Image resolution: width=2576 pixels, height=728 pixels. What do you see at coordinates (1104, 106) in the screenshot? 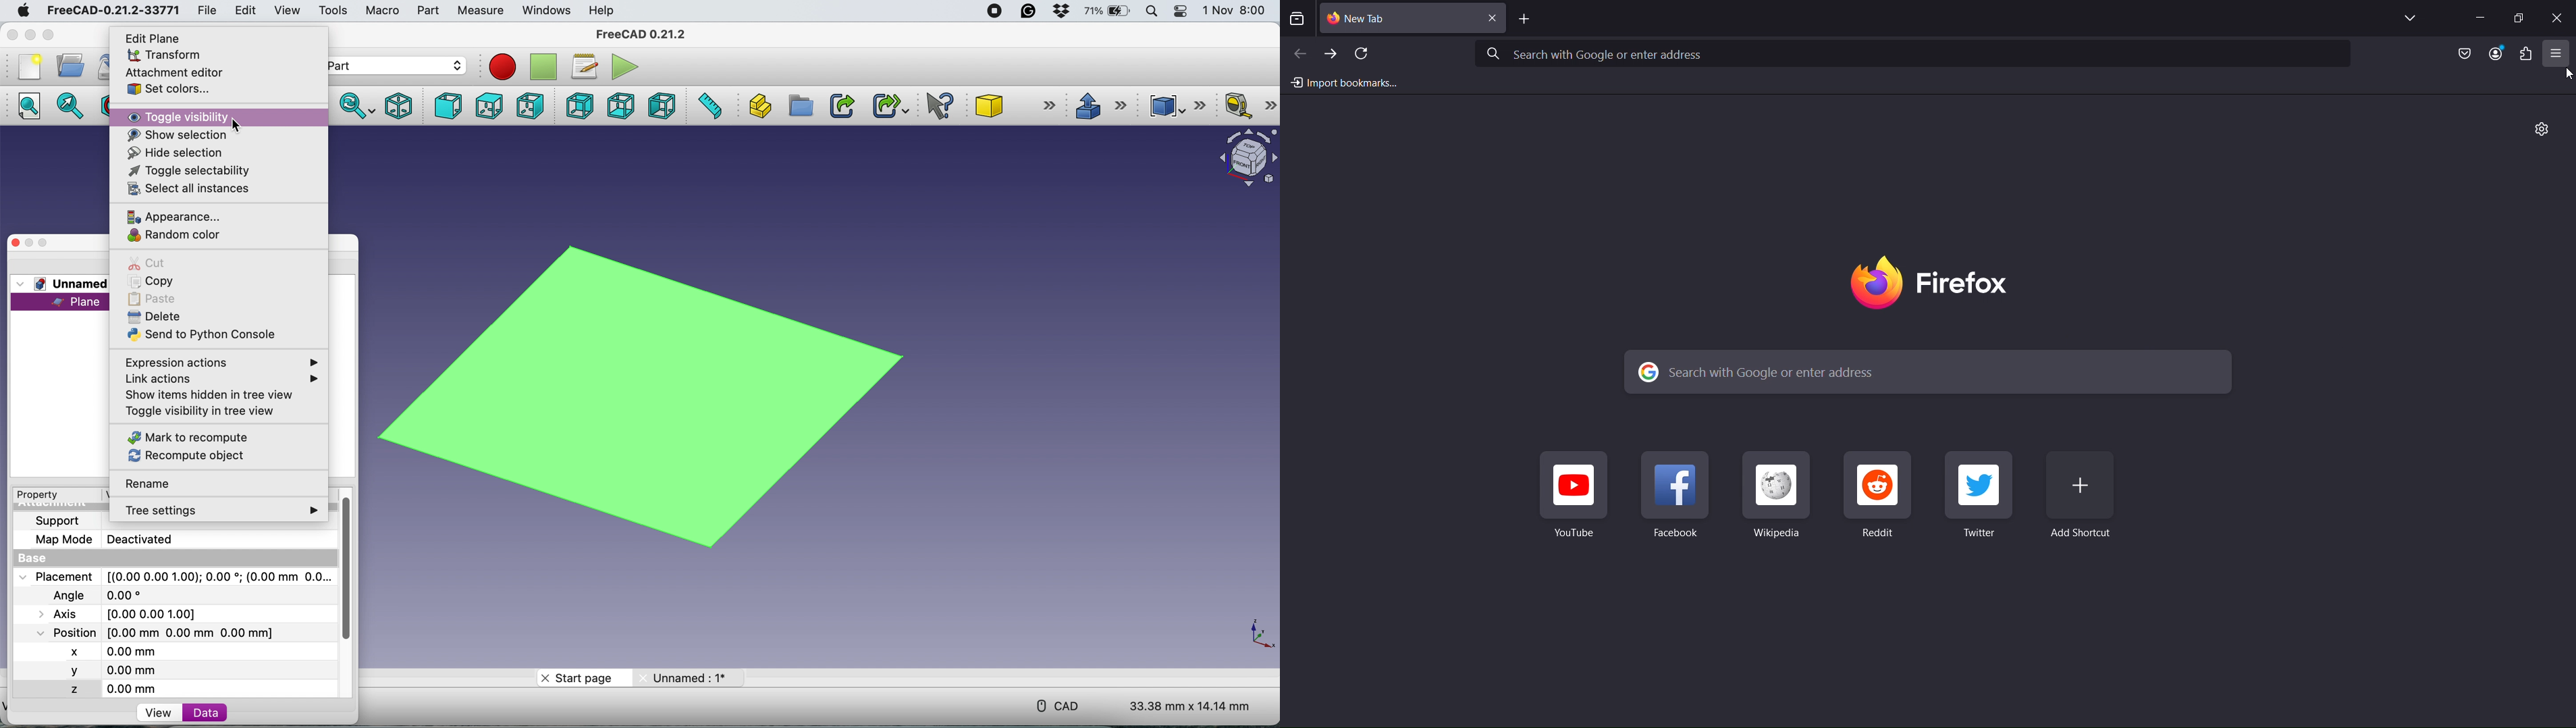
I see `extrude` at bounding box center [1104, 106].